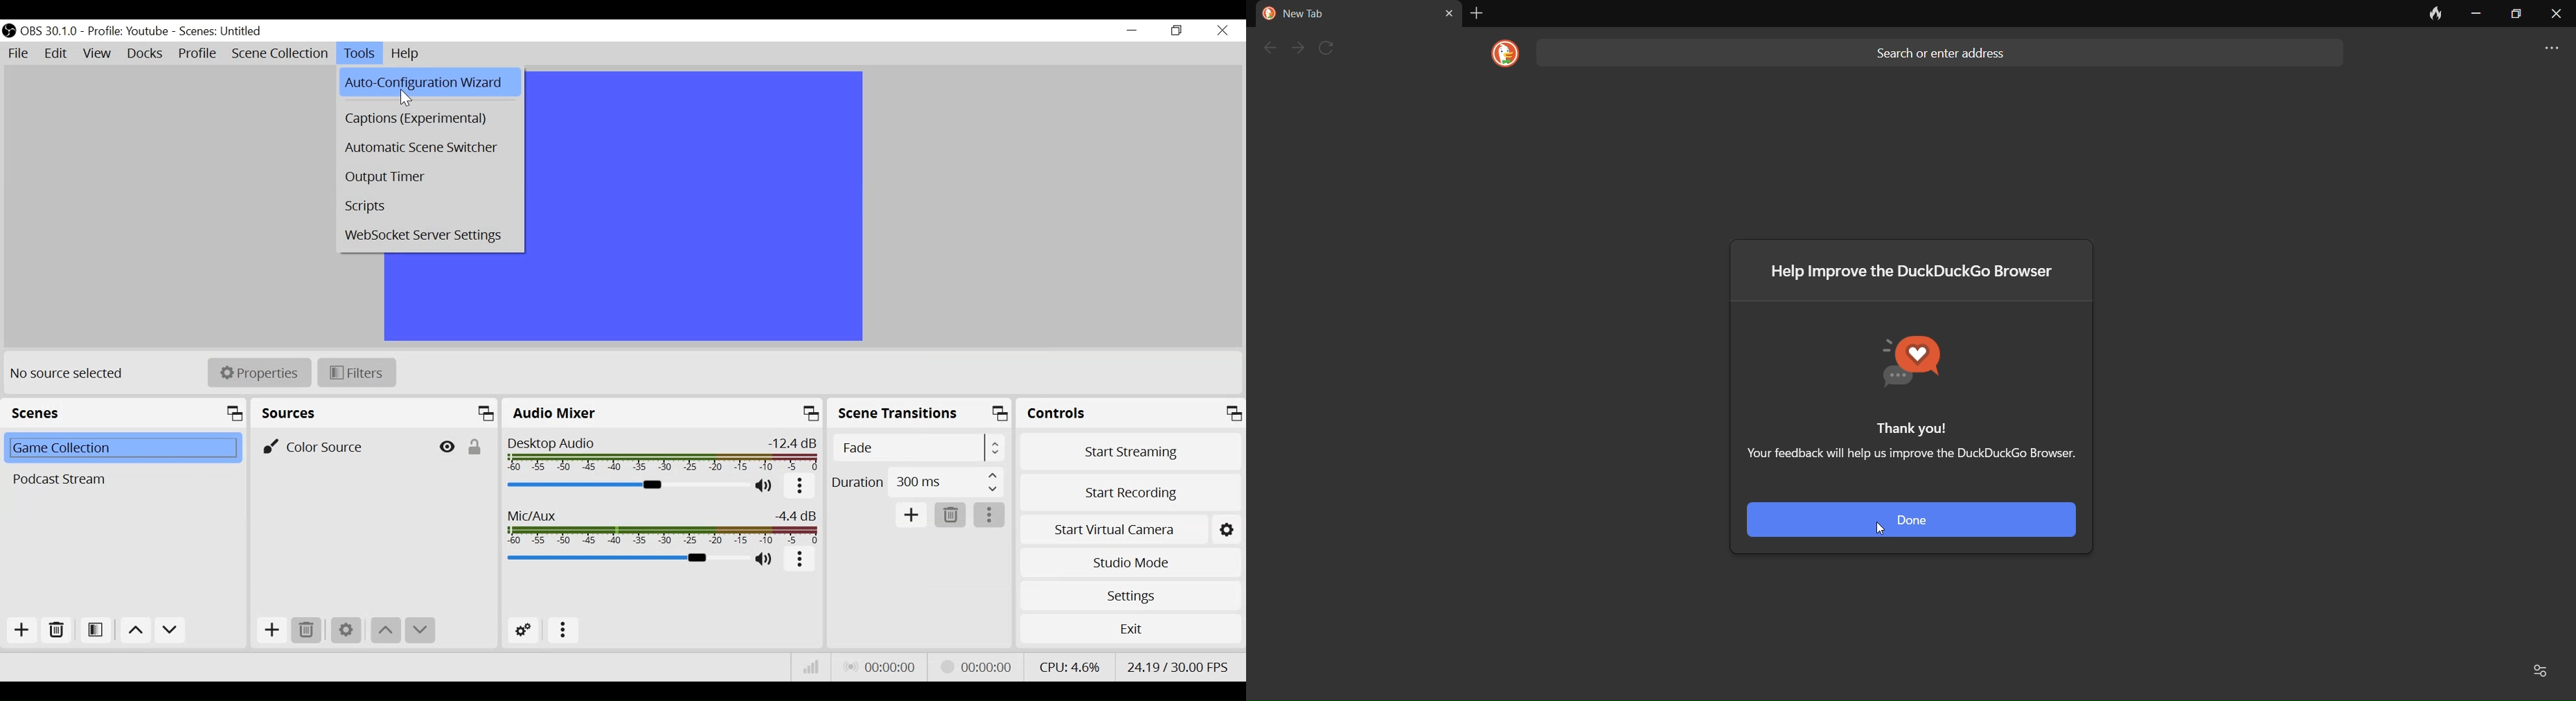 The height and width of the screenshot is (728, 2576). Describe the element at coordinates (664, 413) in the screenshot. I see `Audio Mixer` at that location.